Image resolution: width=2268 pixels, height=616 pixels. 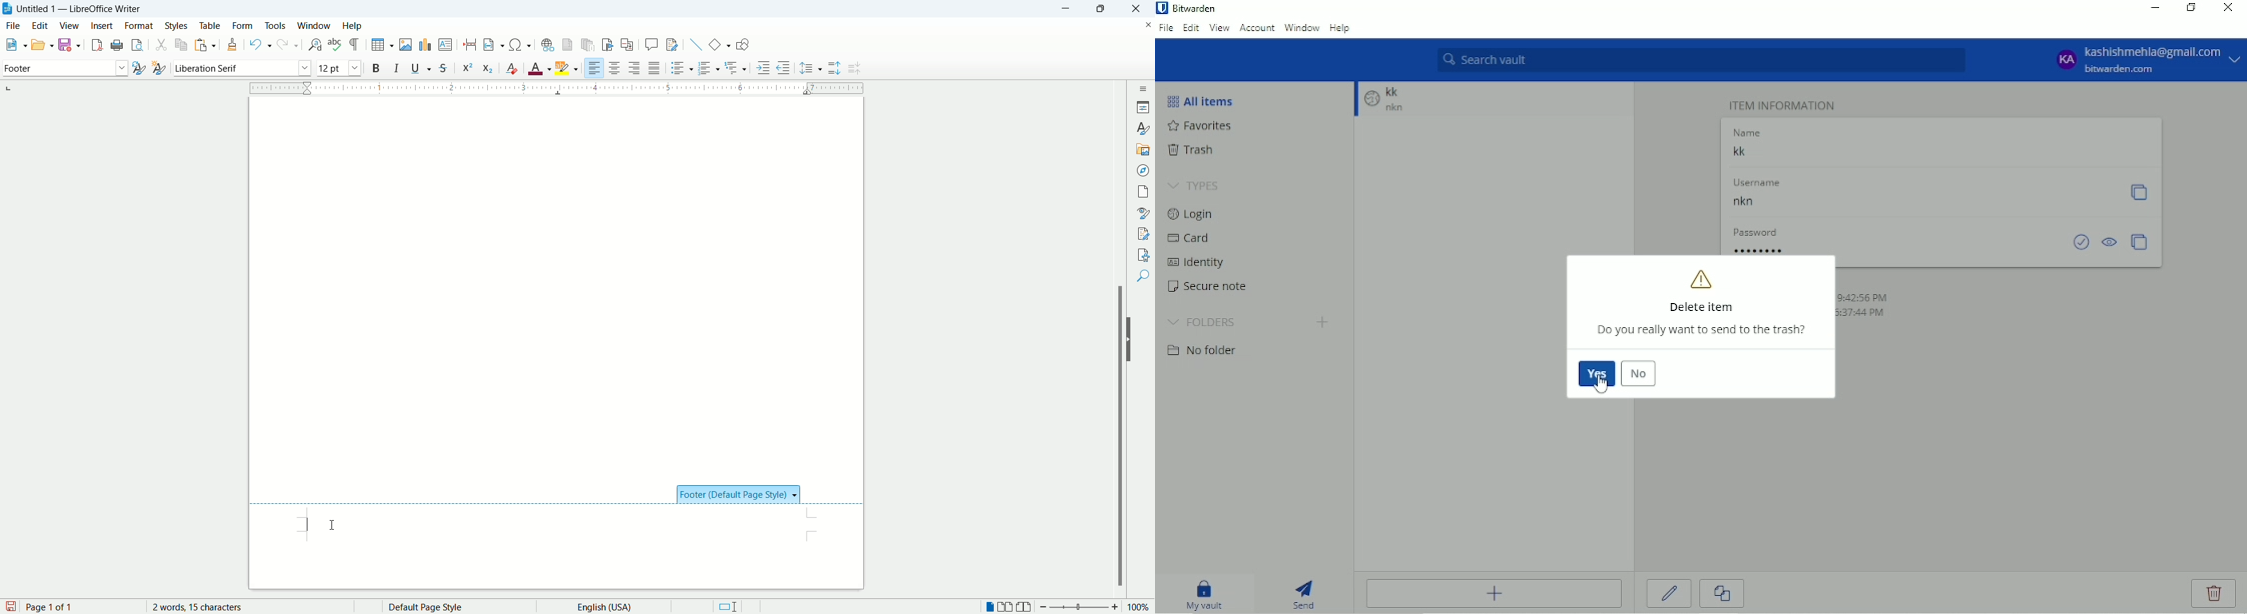 What do you see at coordinates (2236, 60) in the screenshot?
I see `more` at bounding box center [2236, 60].